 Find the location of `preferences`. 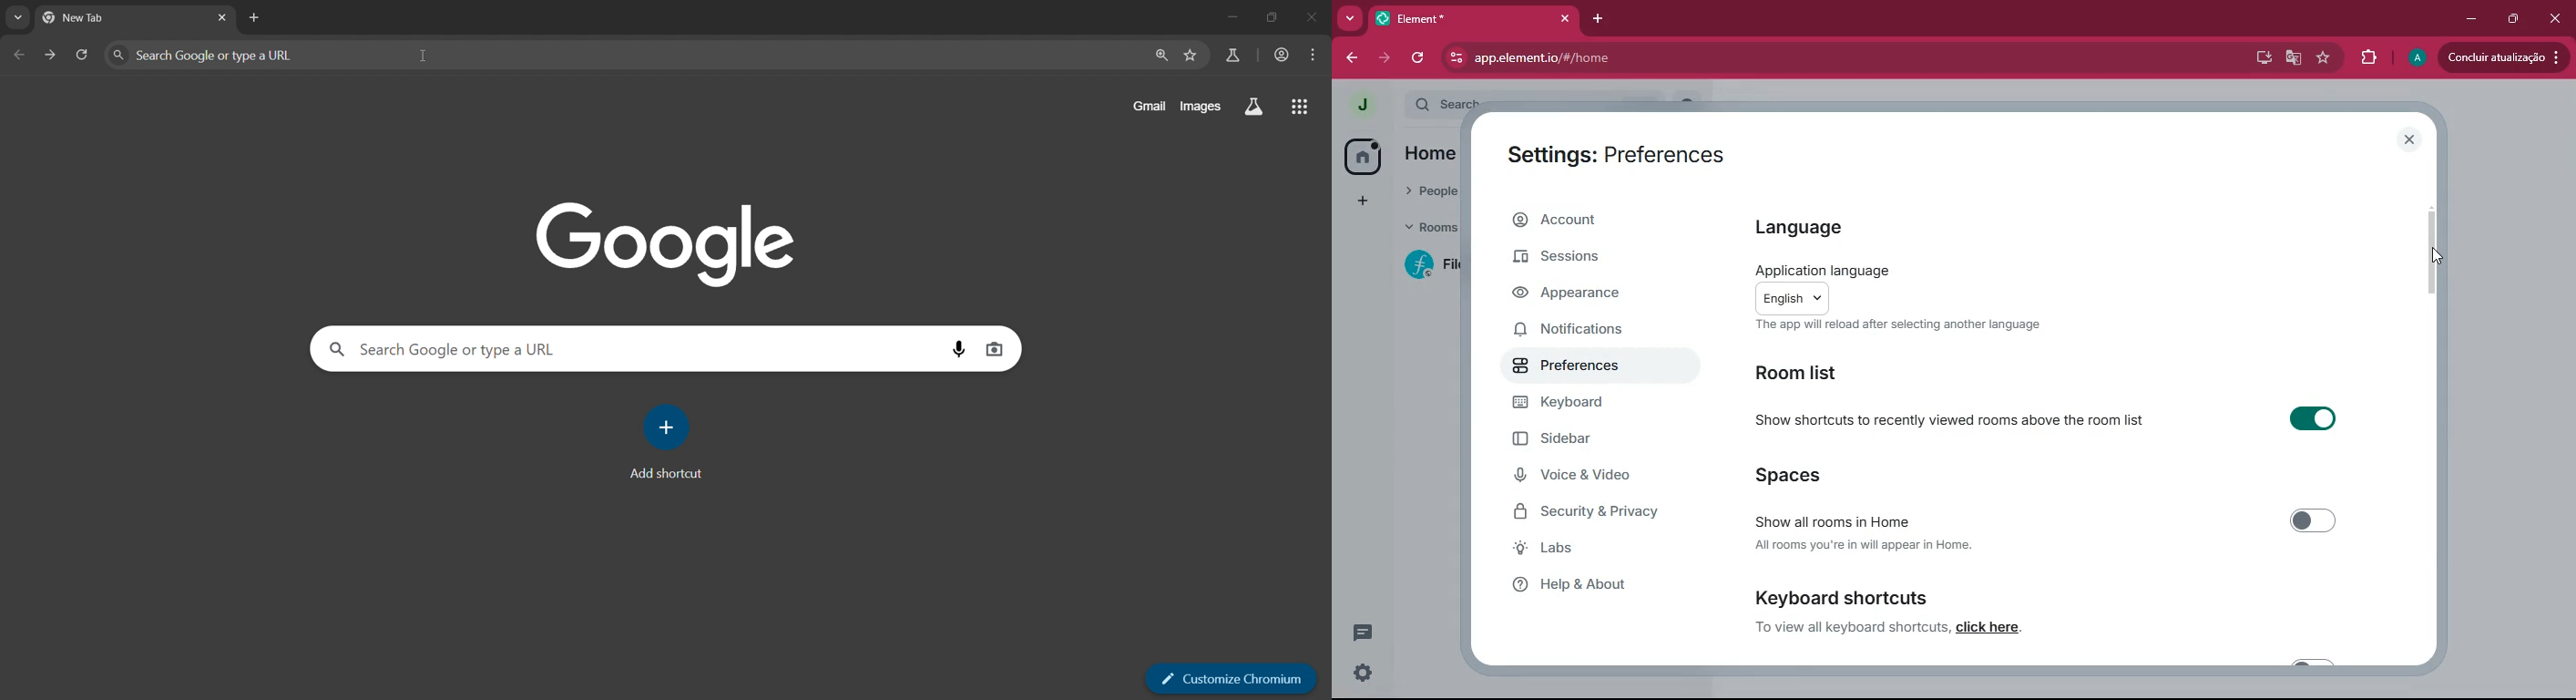

preferences is located at coordinates (1598, 368).